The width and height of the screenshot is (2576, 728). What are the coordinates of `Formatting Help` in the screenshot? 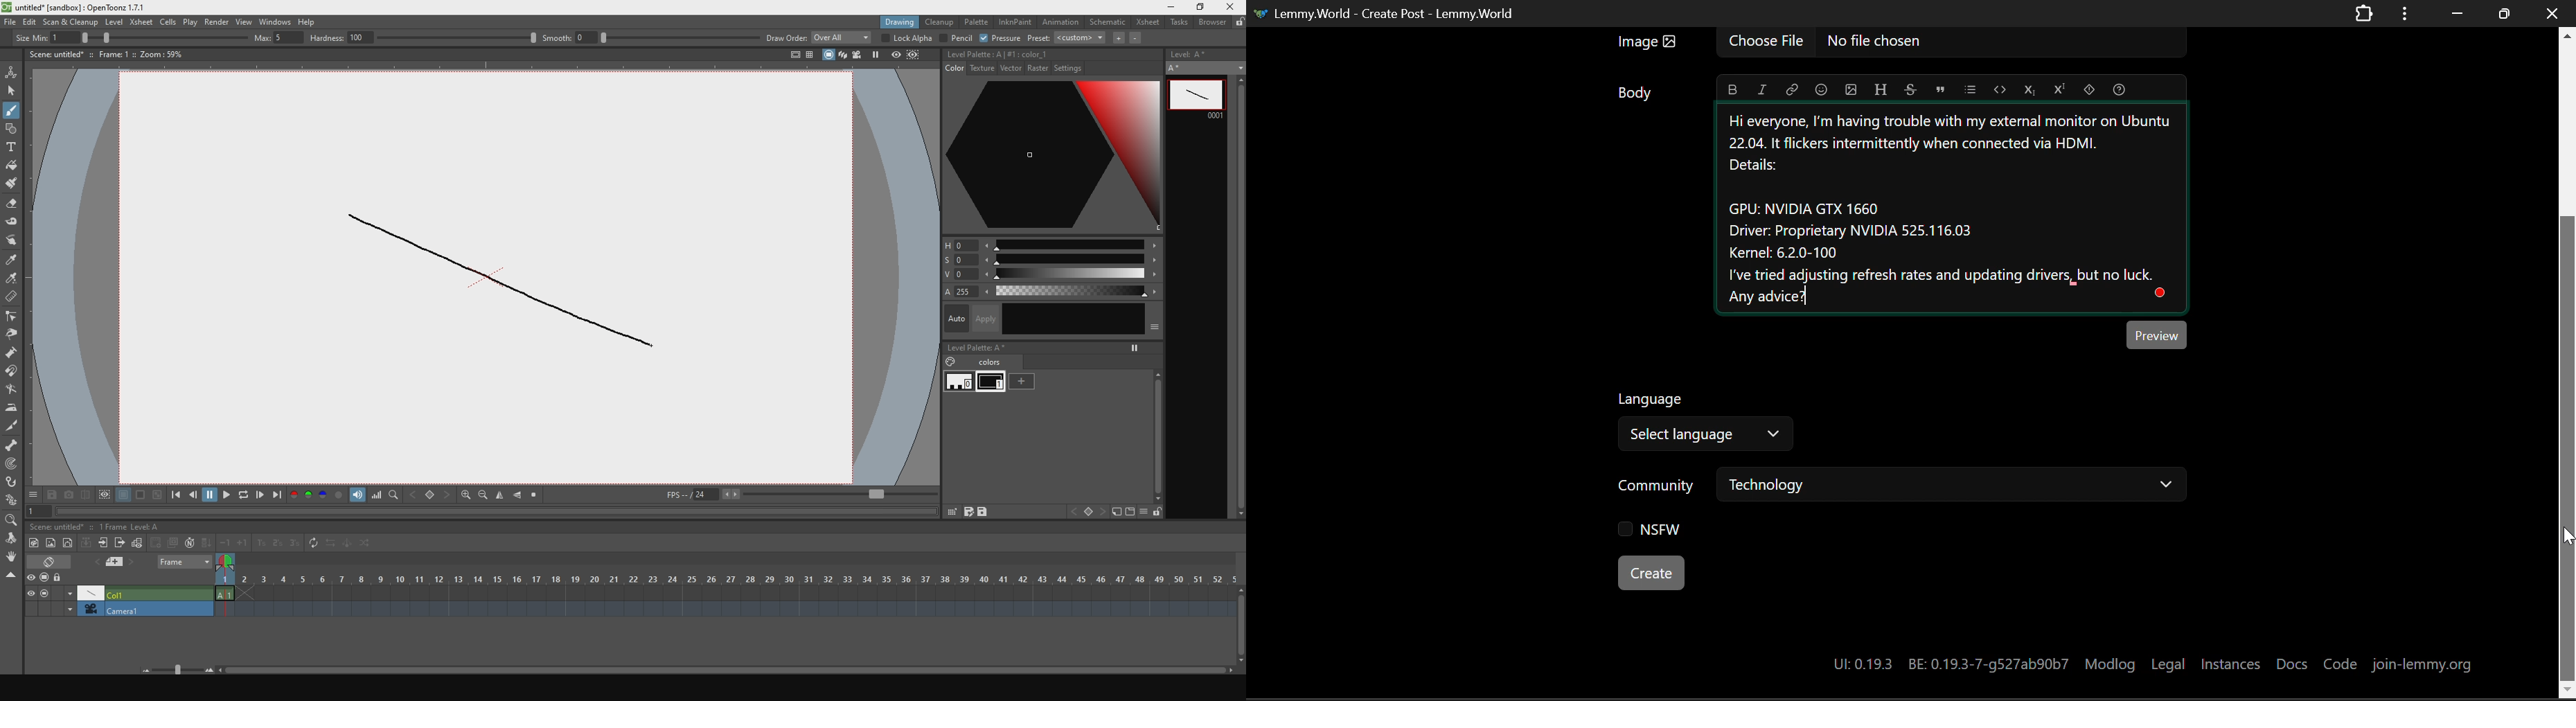 It's located at (2119, 88).